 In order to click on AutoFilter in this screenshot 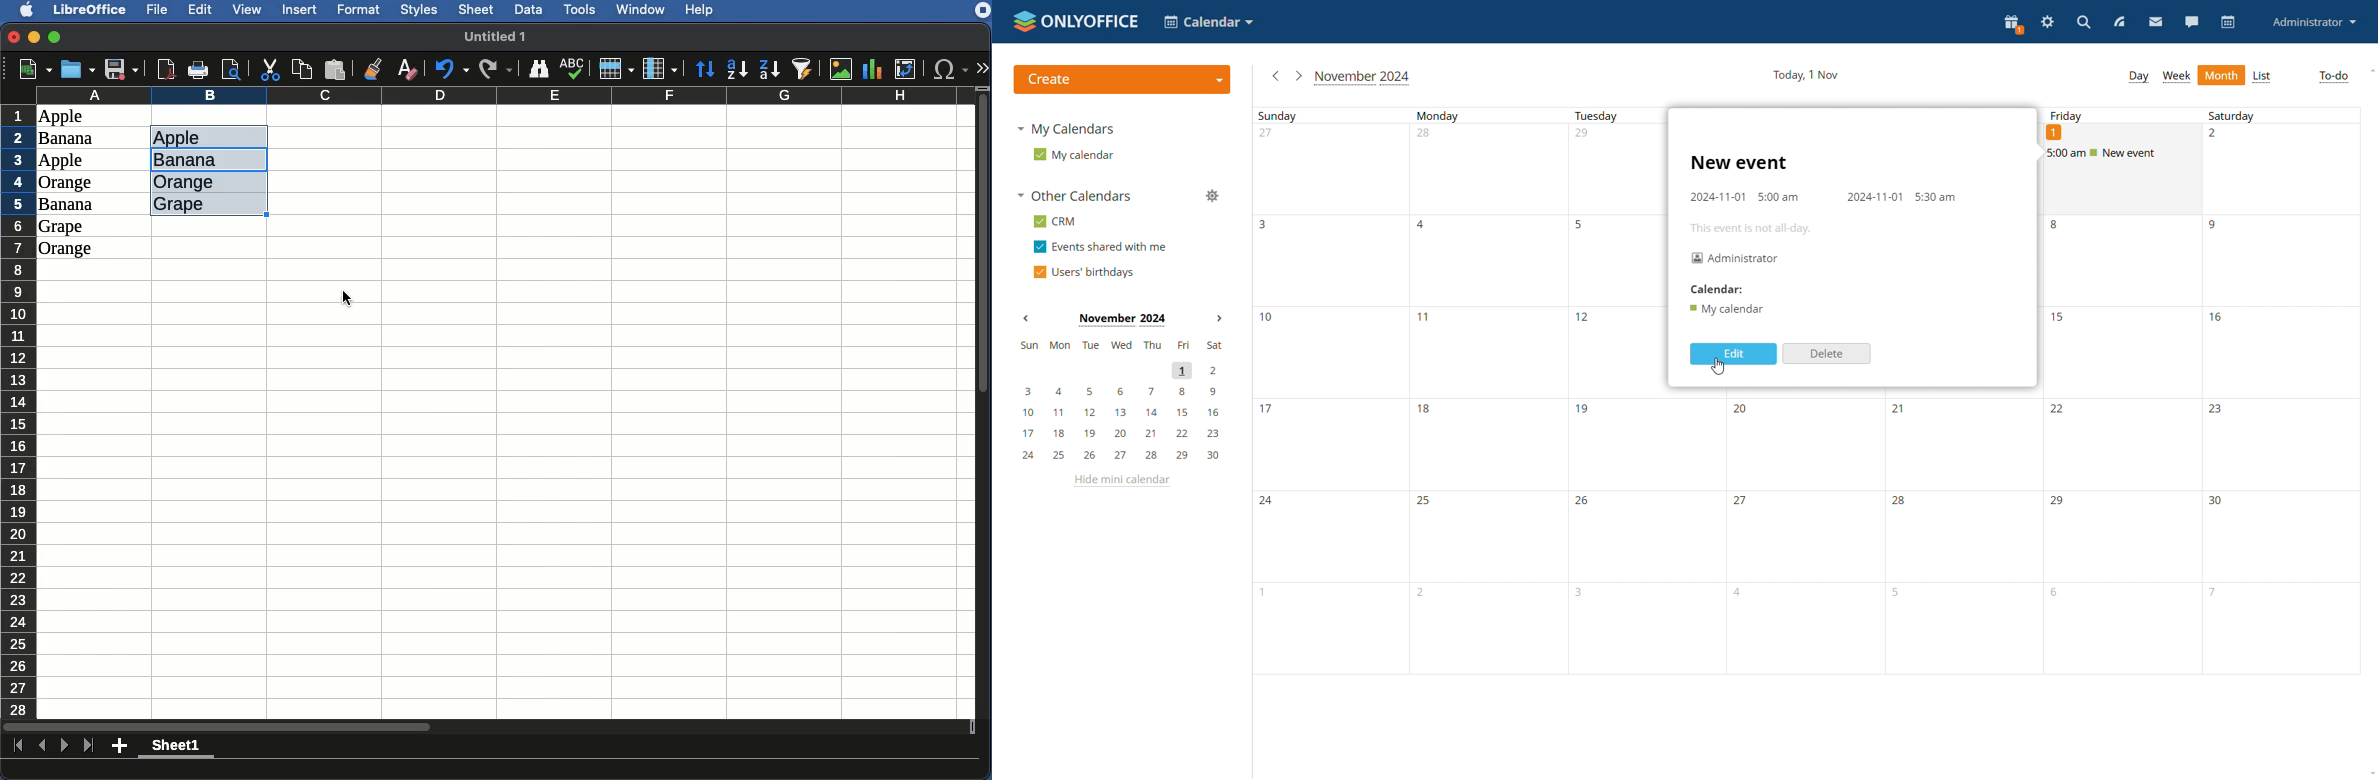, I will do `click(802, 68)`.